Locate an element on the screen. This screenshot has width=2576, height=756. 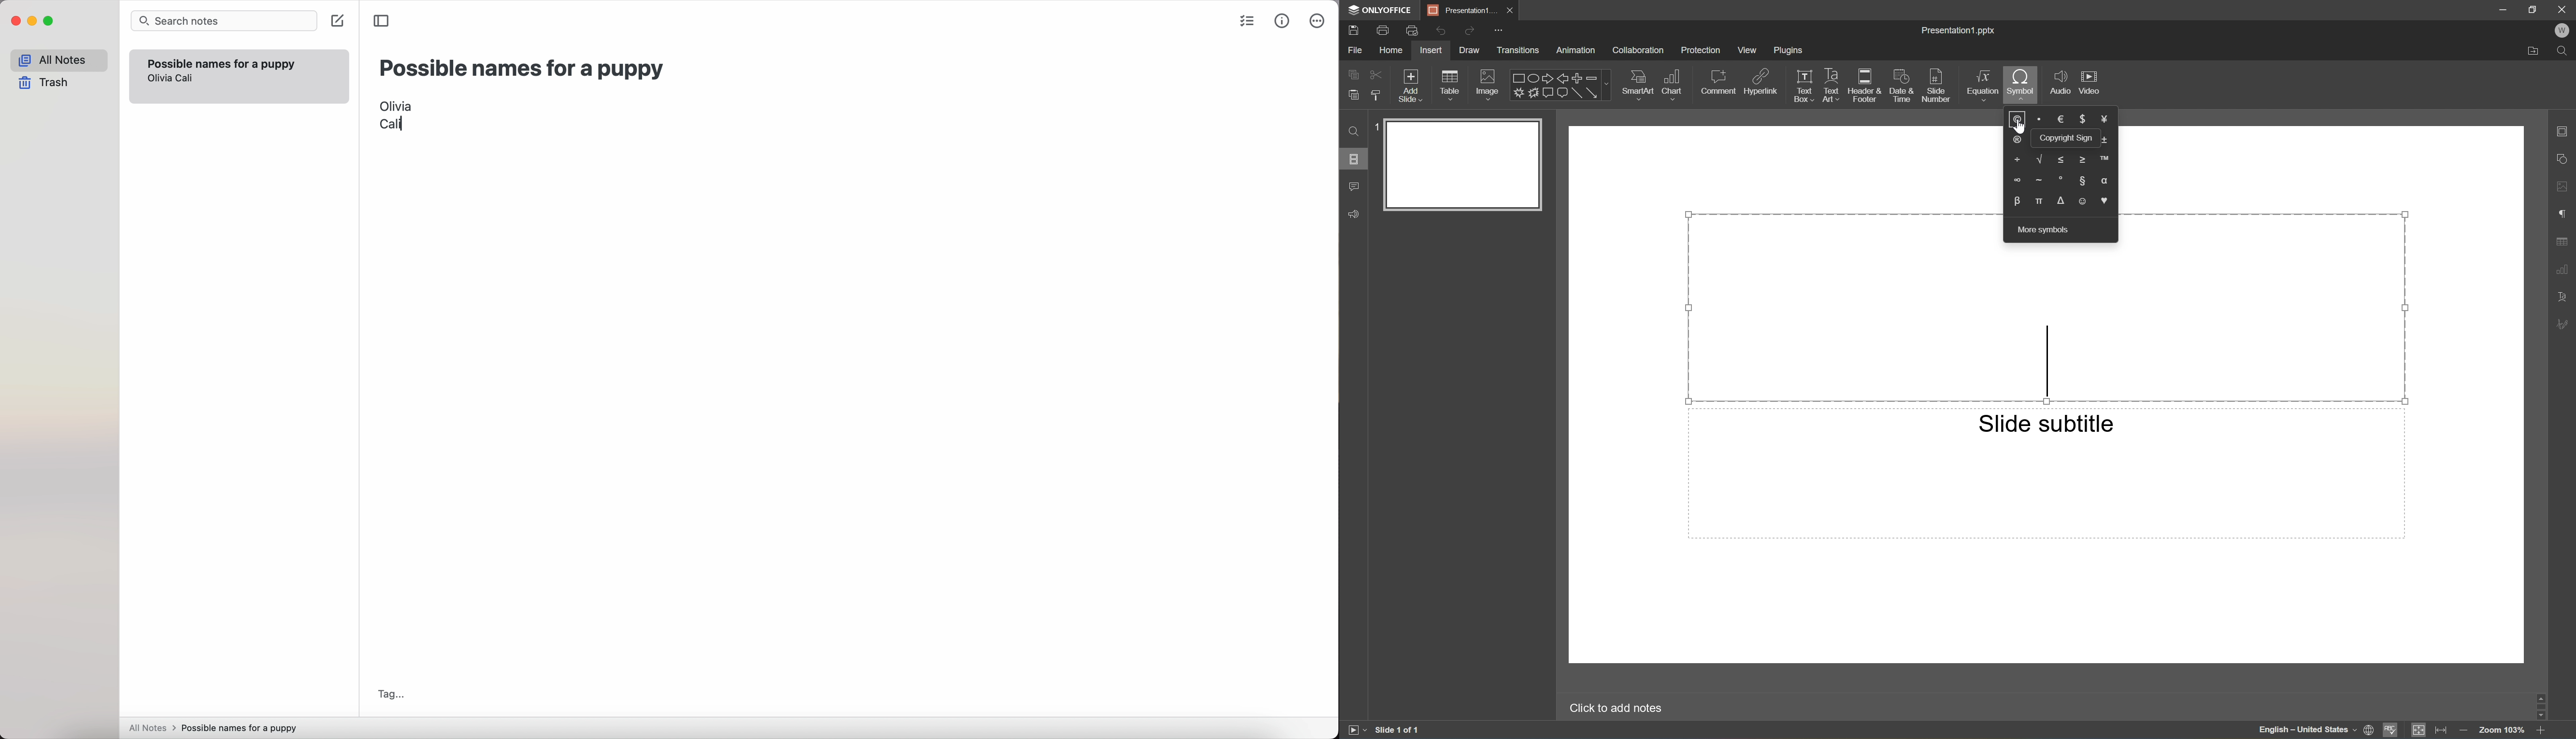
Table is located at coordinates (1450, 85).